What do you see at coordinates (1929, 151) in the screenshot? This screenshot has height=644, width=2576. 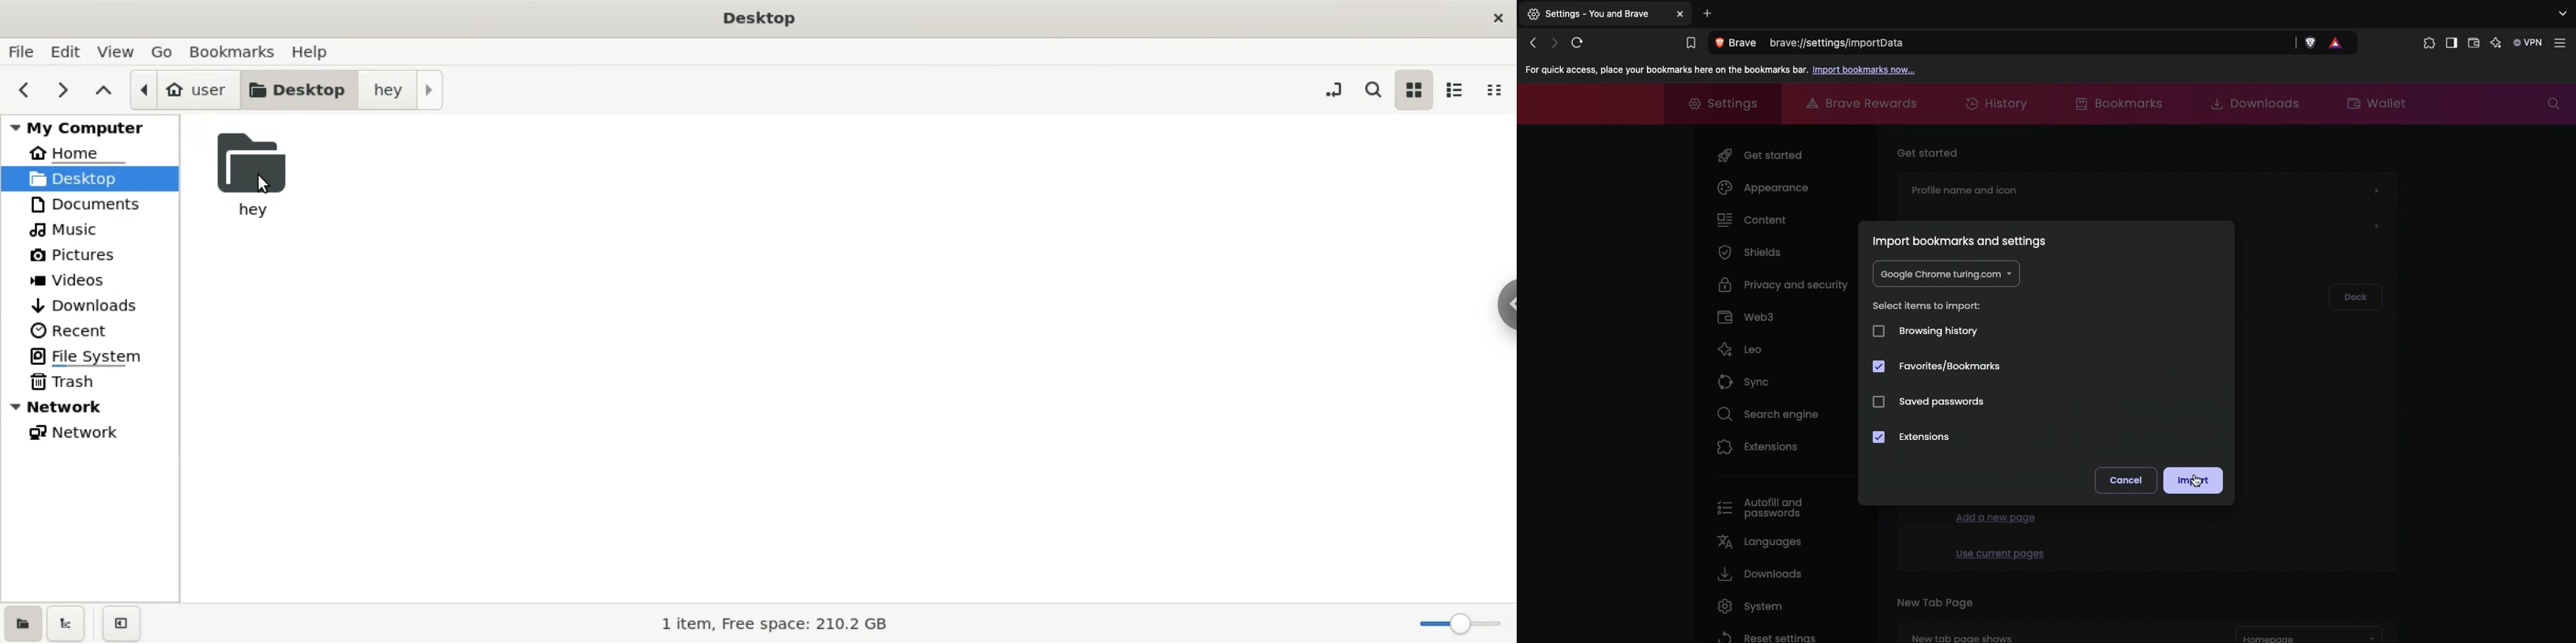 I see `Get started` at bounding box center [1929, 151].